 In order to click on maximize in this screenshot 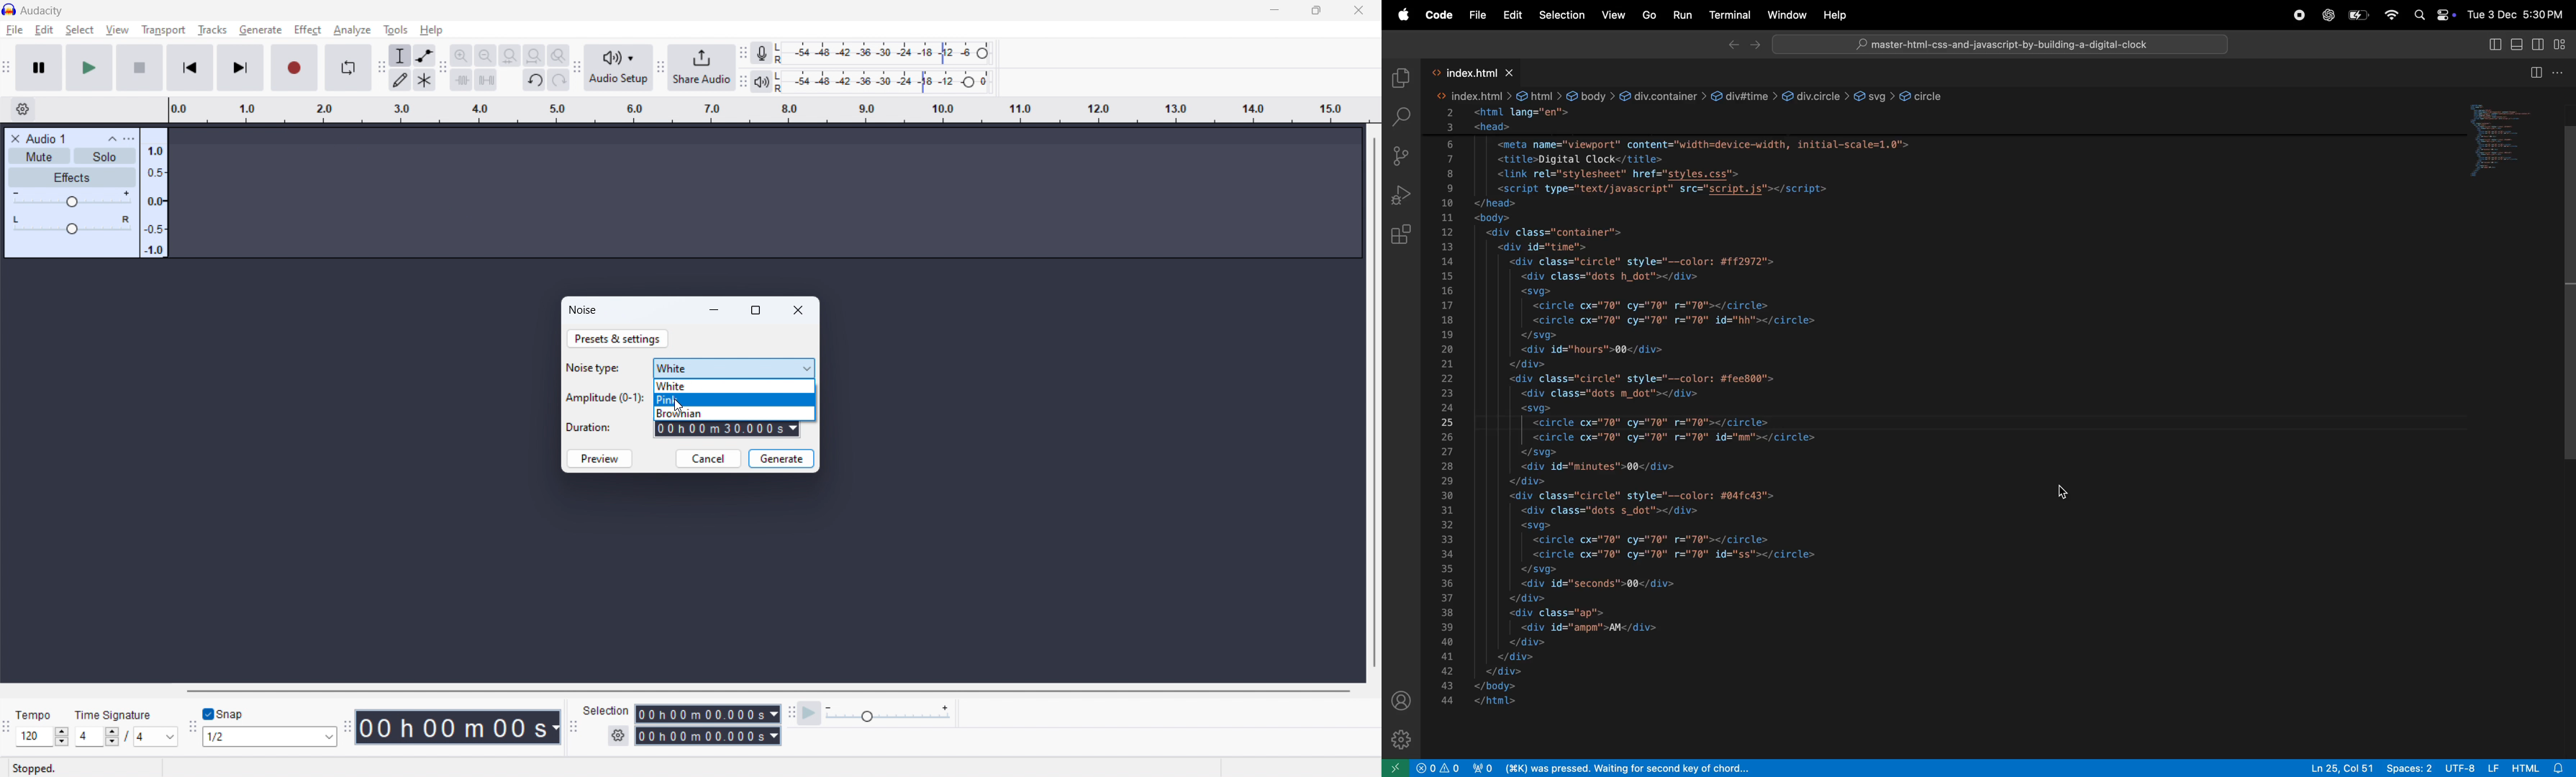, I will do `click(756, 312)`.